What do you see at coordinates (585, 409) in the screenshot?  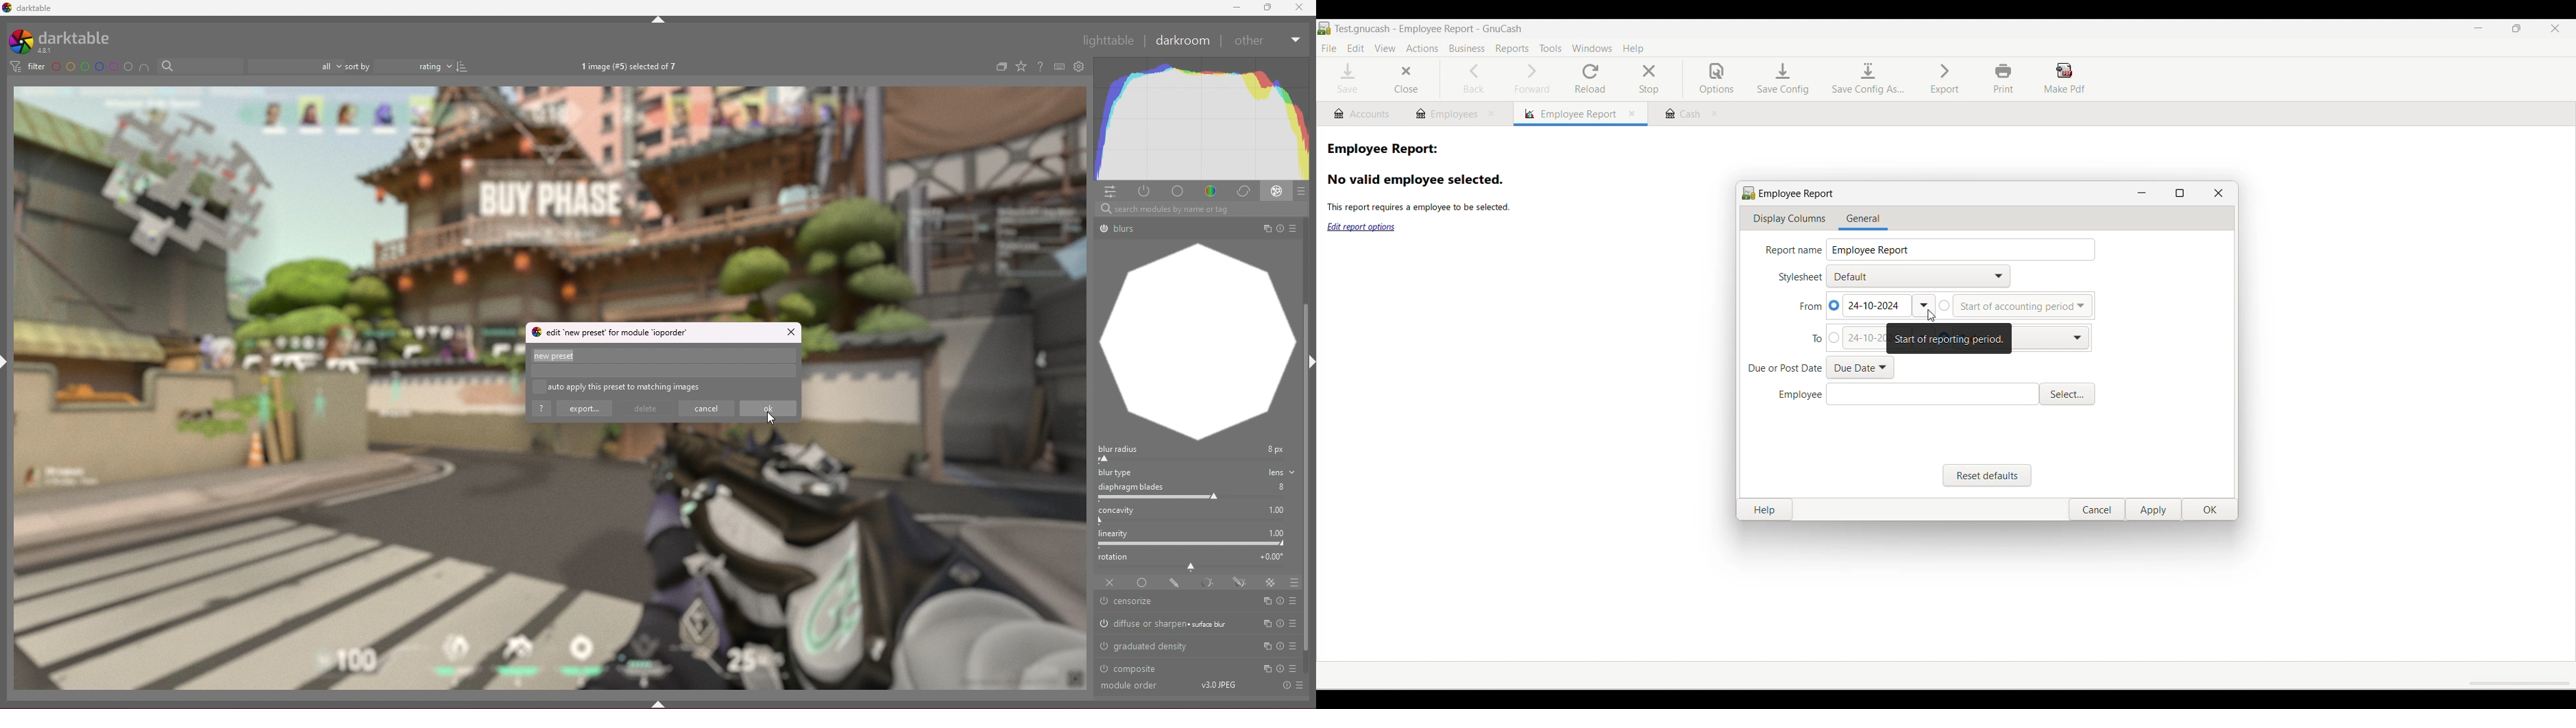 I see `export` at bounding box center [585, 409].